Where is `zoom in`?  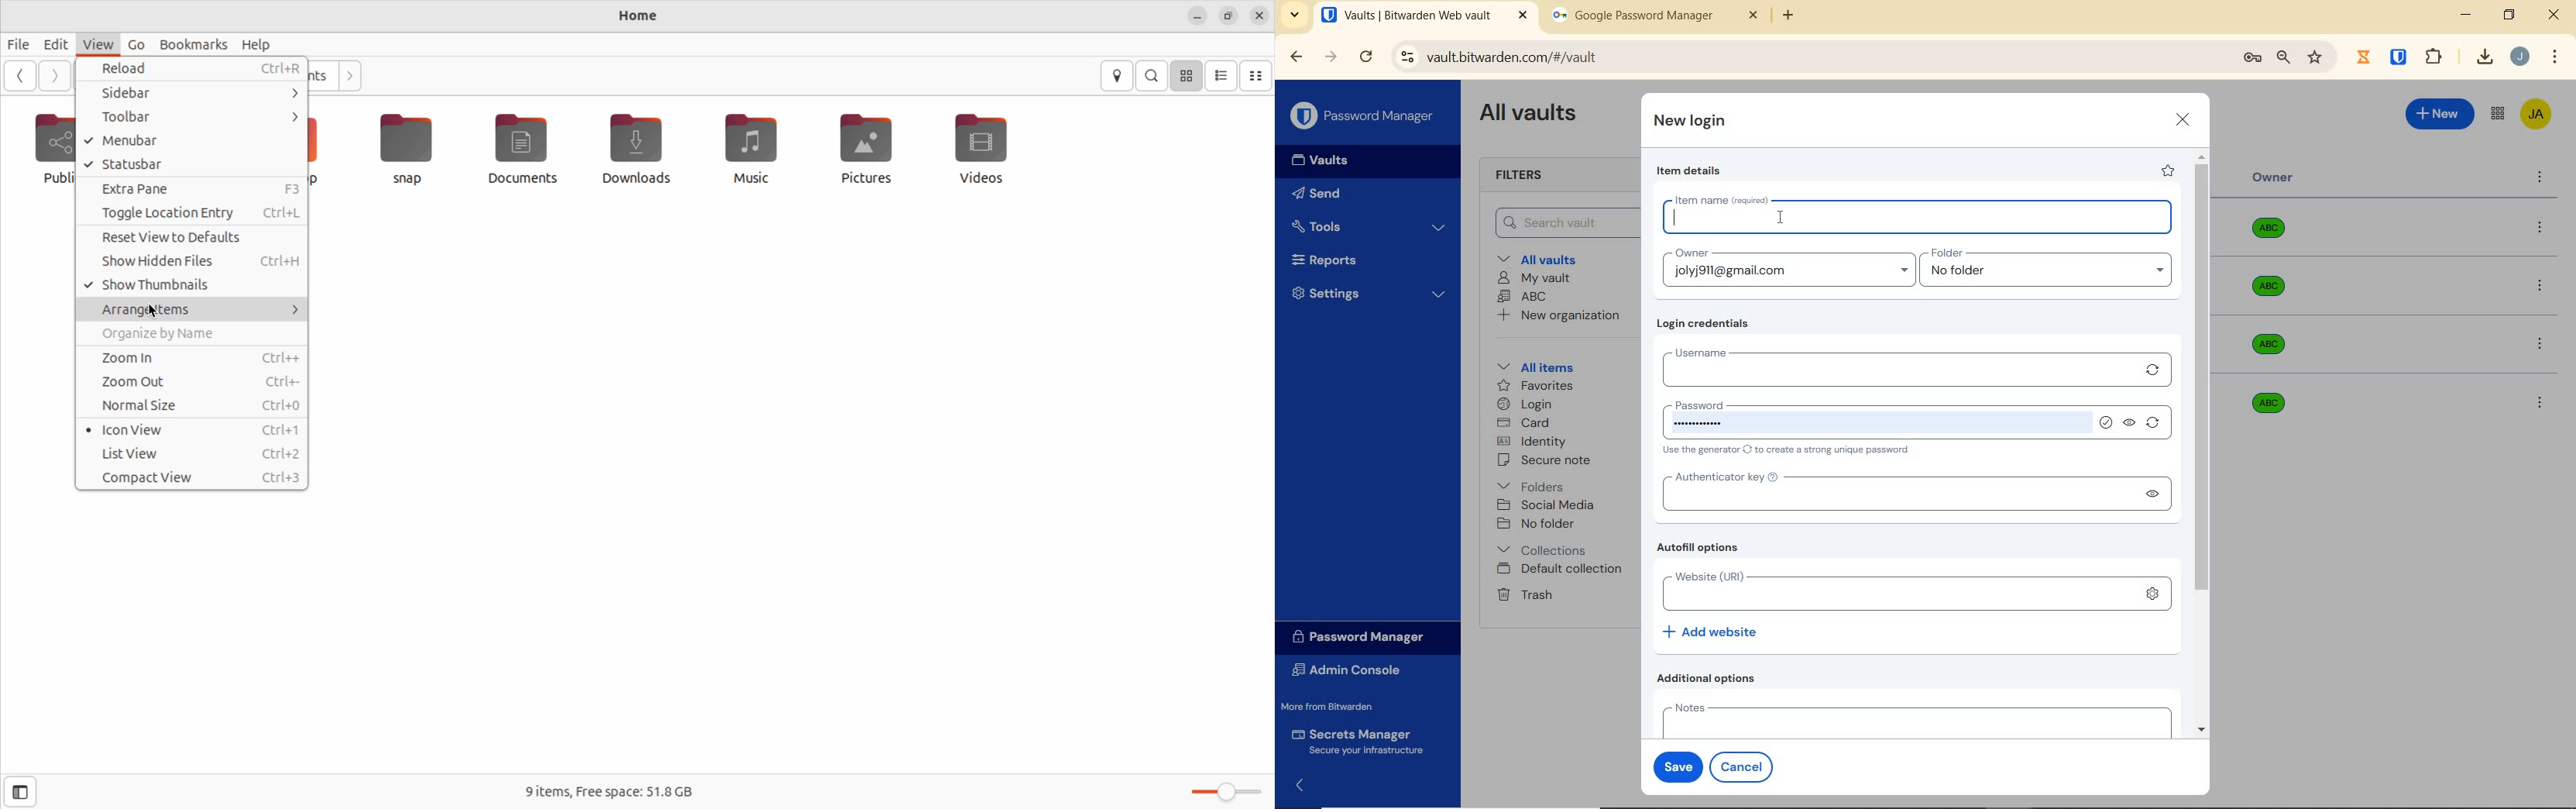 zoom in is located at coordinates (192, 358).